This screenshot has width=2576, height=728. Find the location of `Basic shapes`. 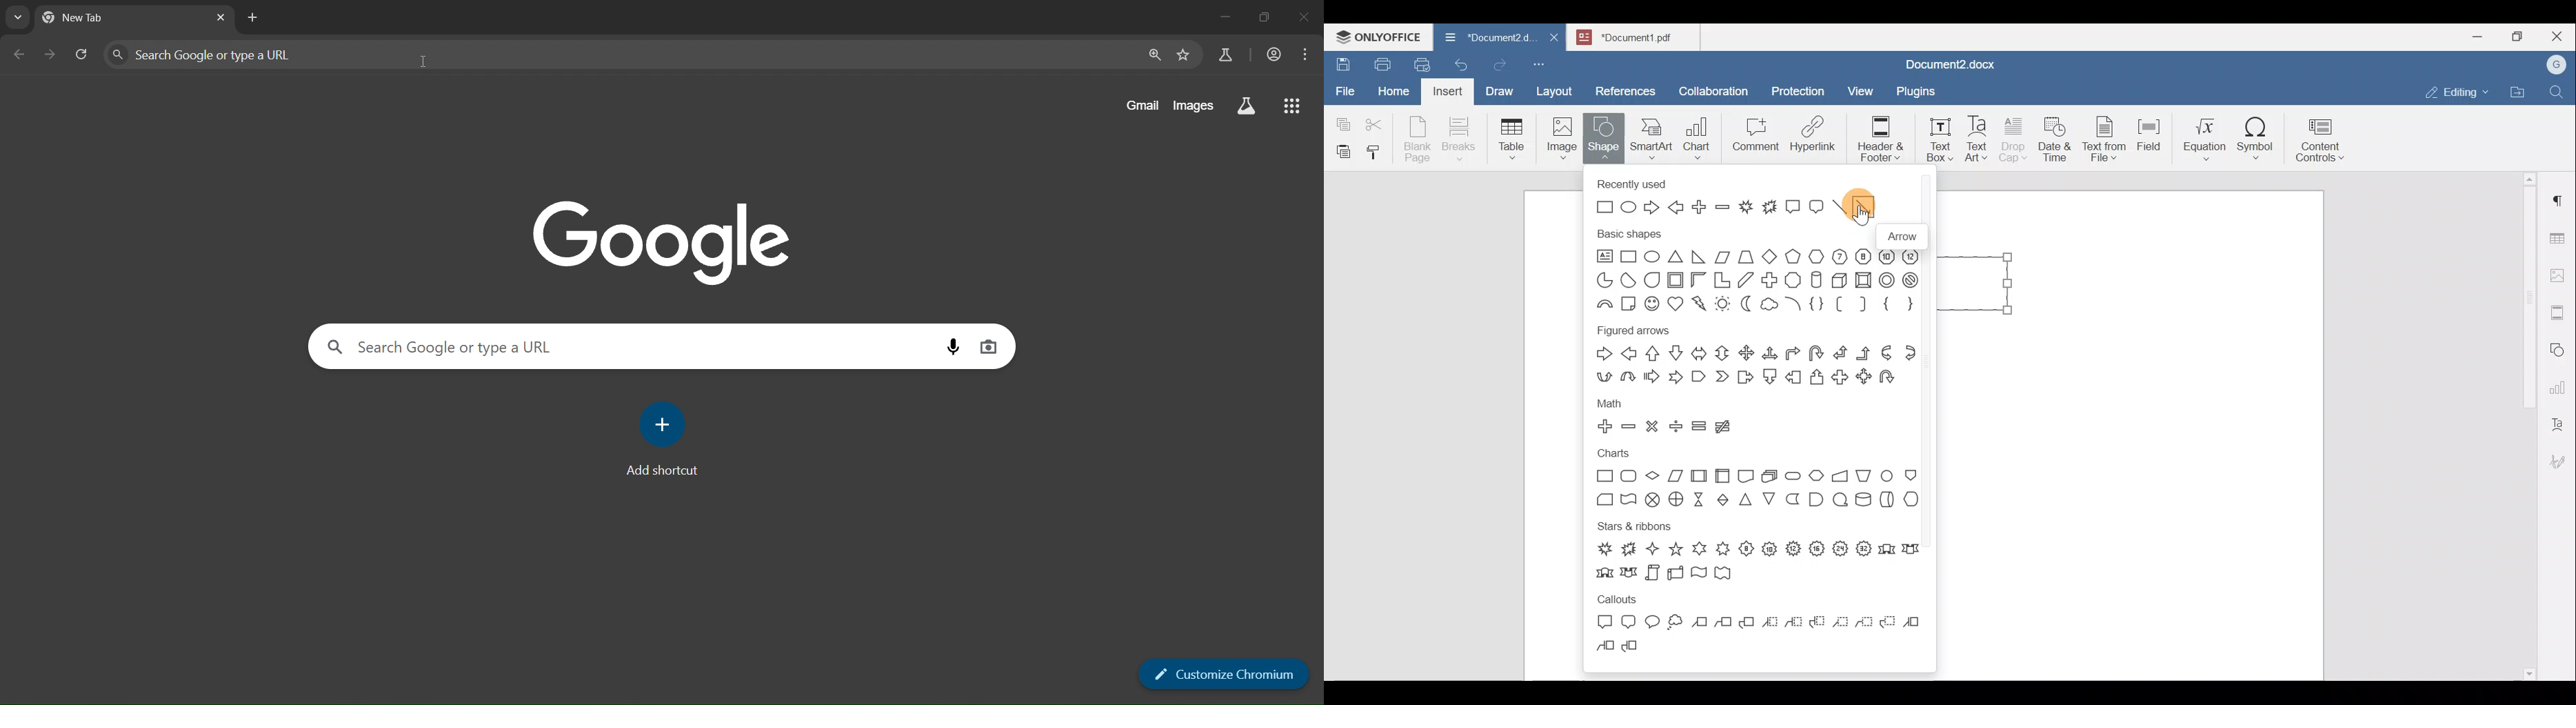

Basic shapes is located at coordinates (1753, 270).